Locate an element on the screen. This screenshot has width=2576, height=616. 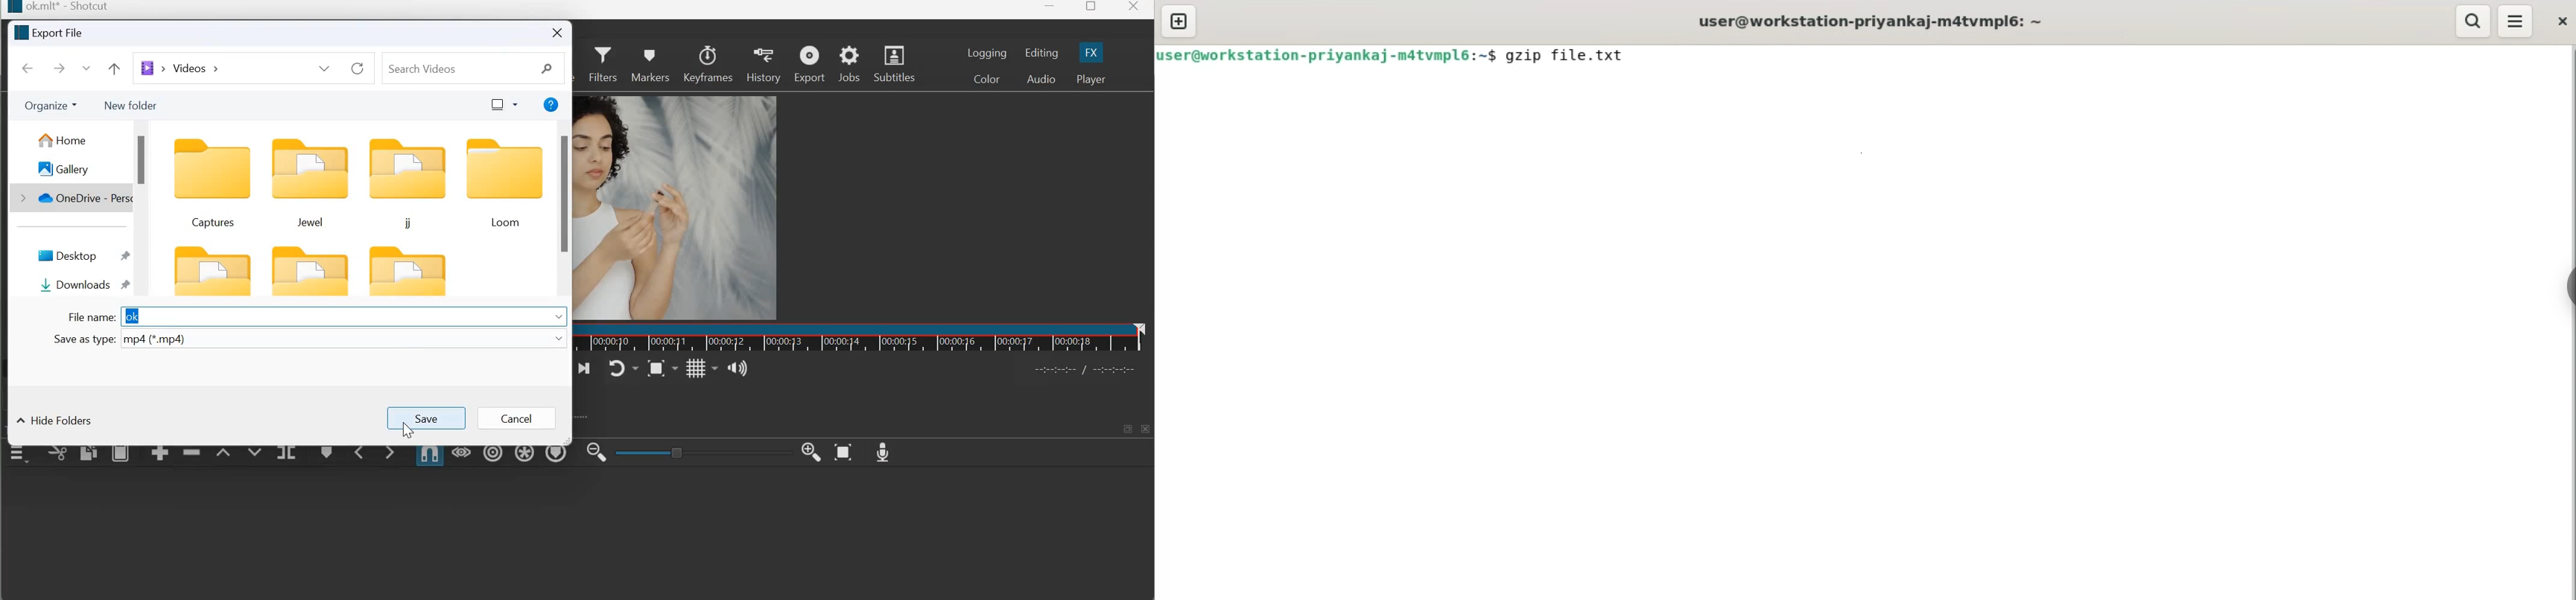
recent locations is located at coordinates (89, 67).